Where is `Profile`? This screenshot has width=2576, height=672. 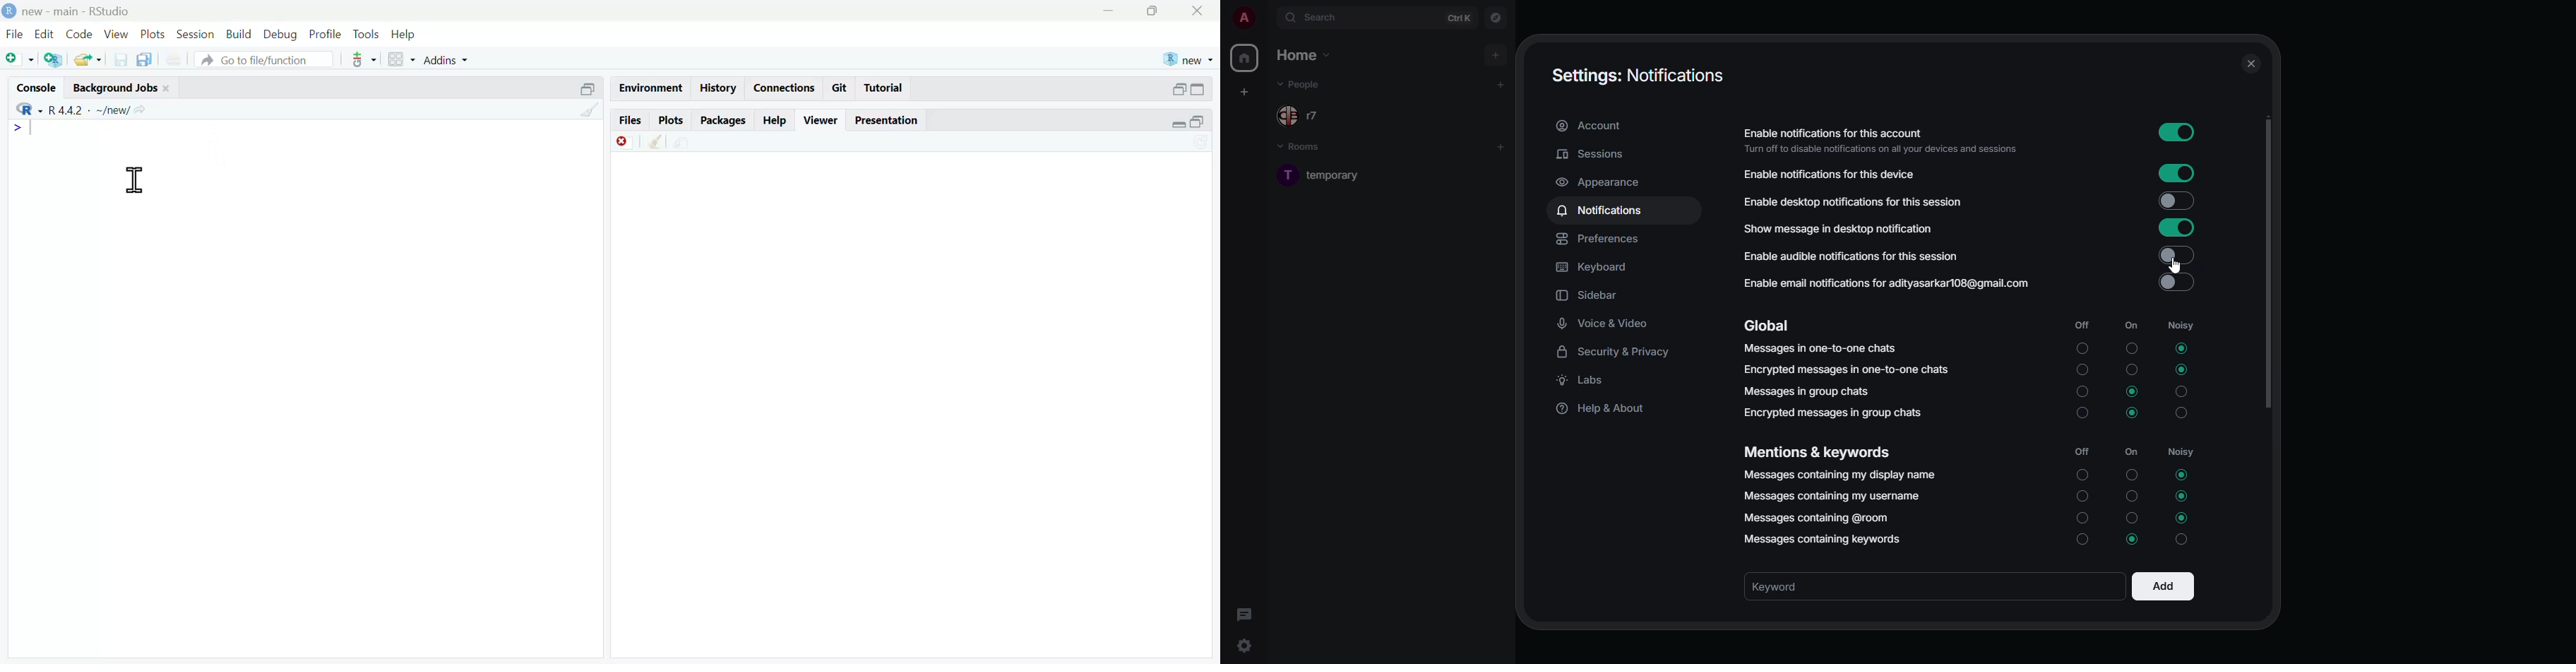 Profile is located at coordinates (325, 34).